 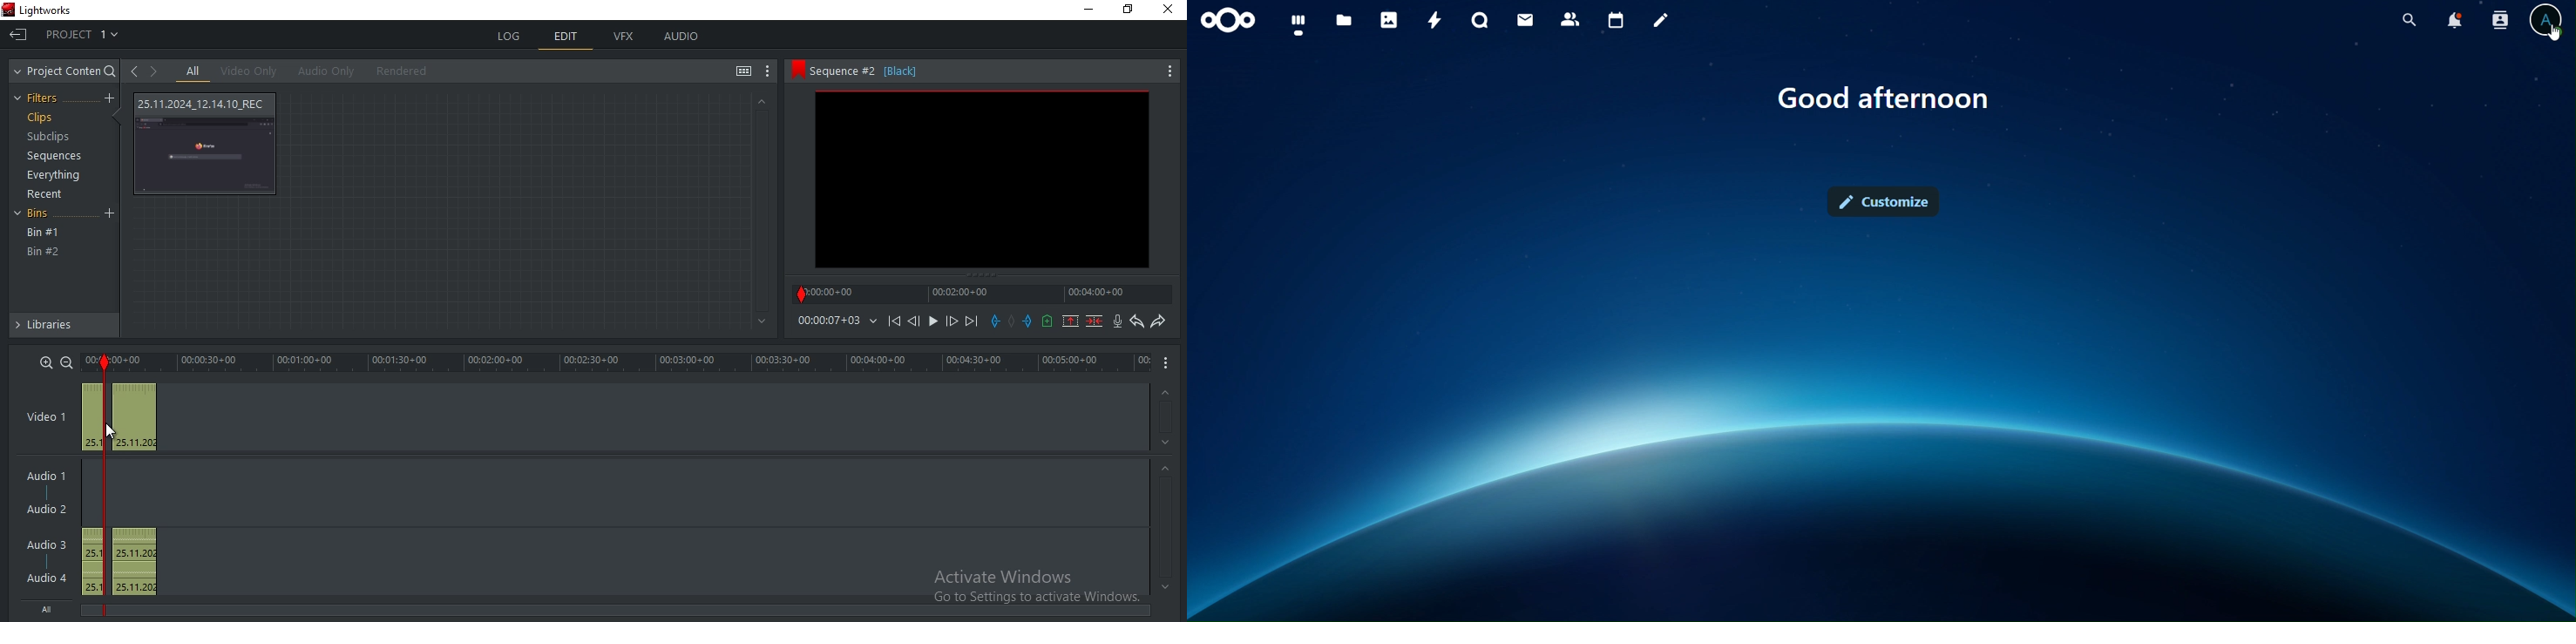 I want to click on log, so click(x=511, y=37).